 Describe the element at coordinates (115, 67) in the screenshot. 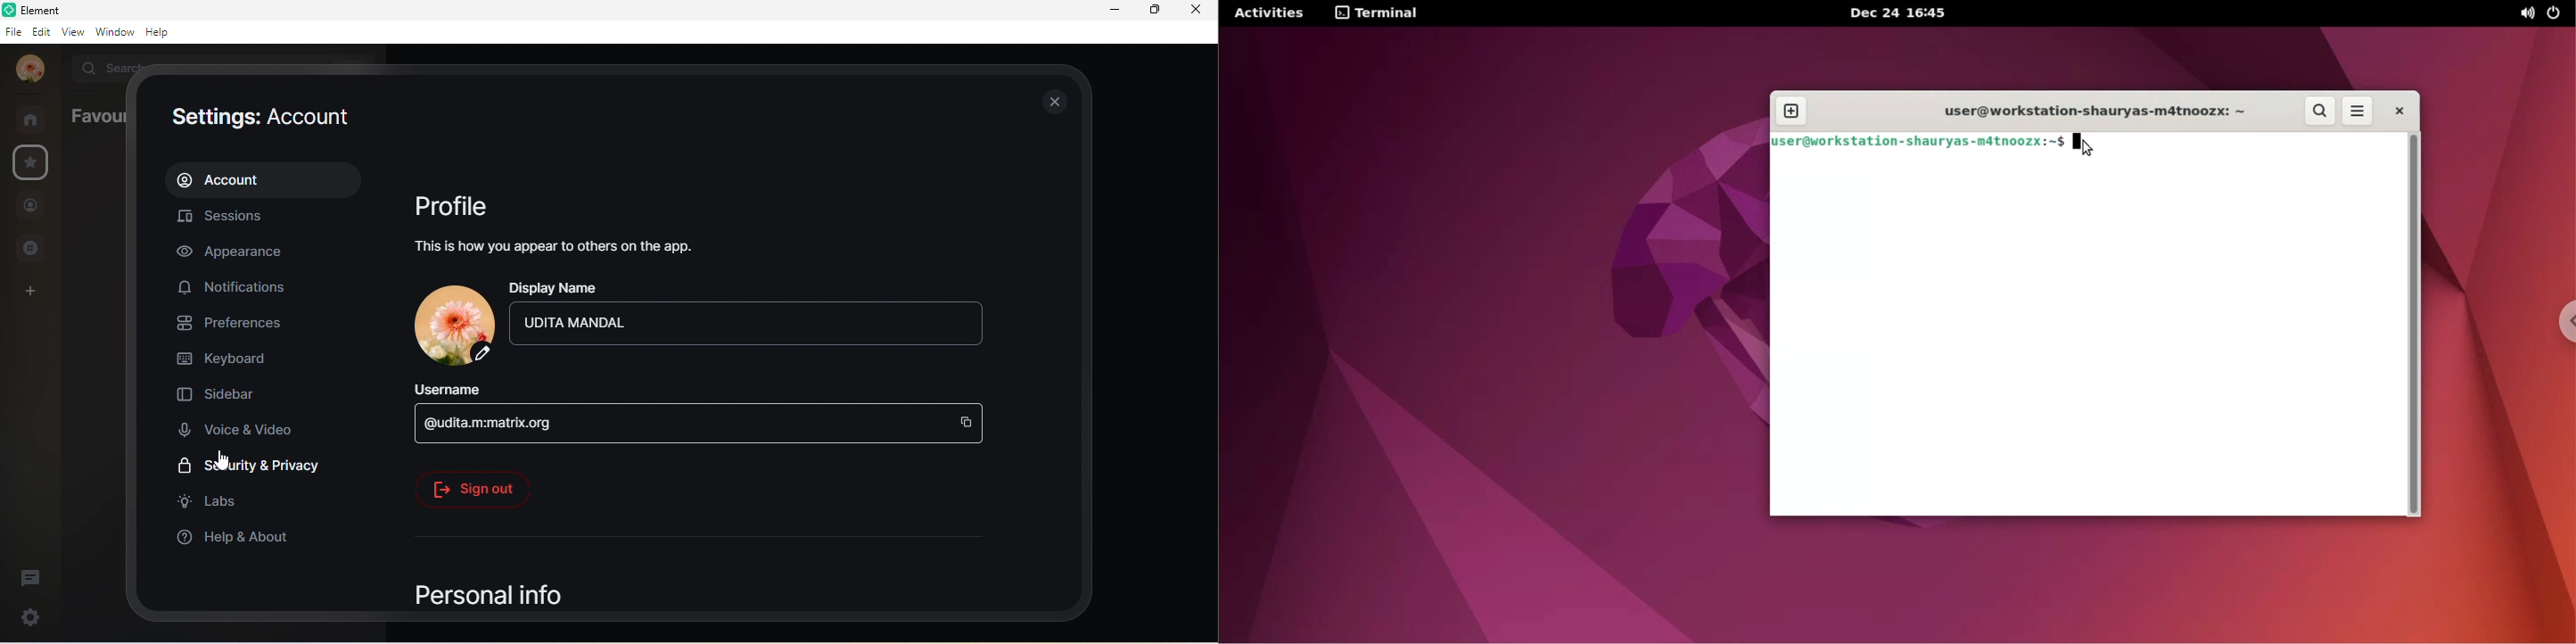

I see `search` at that location.